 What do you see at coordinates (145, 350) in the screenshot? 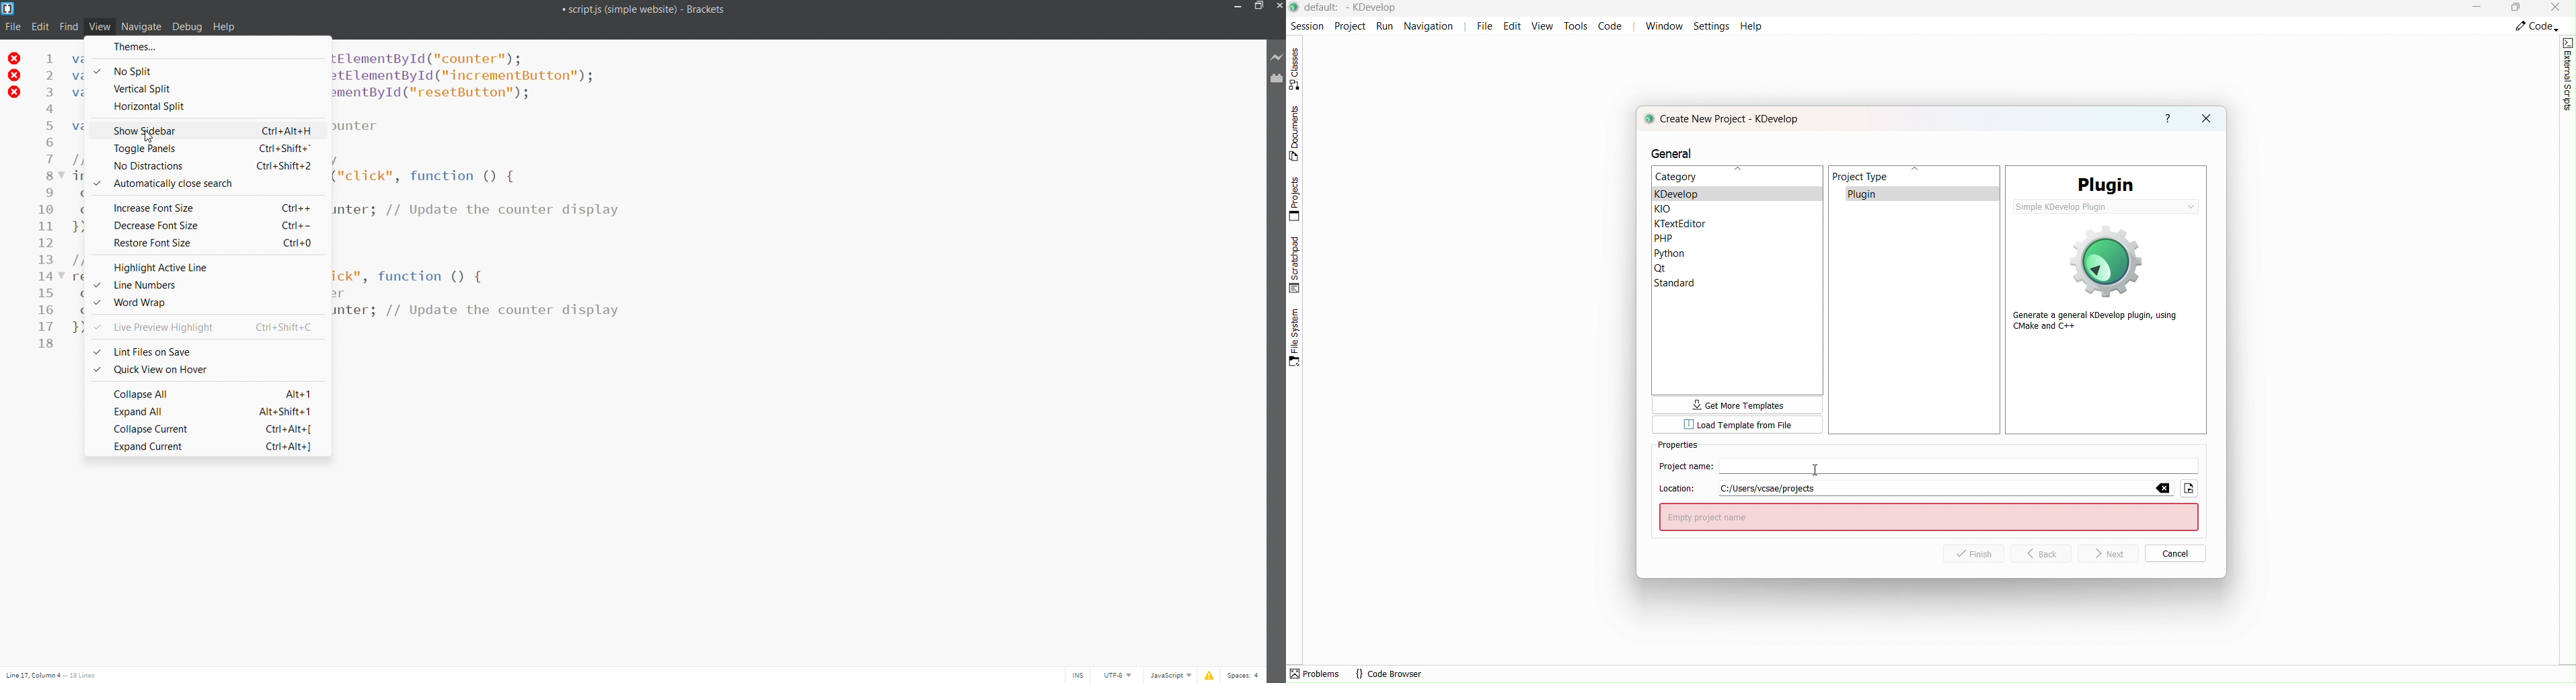
I see `lint files on save` at bounding box center [145, 350].